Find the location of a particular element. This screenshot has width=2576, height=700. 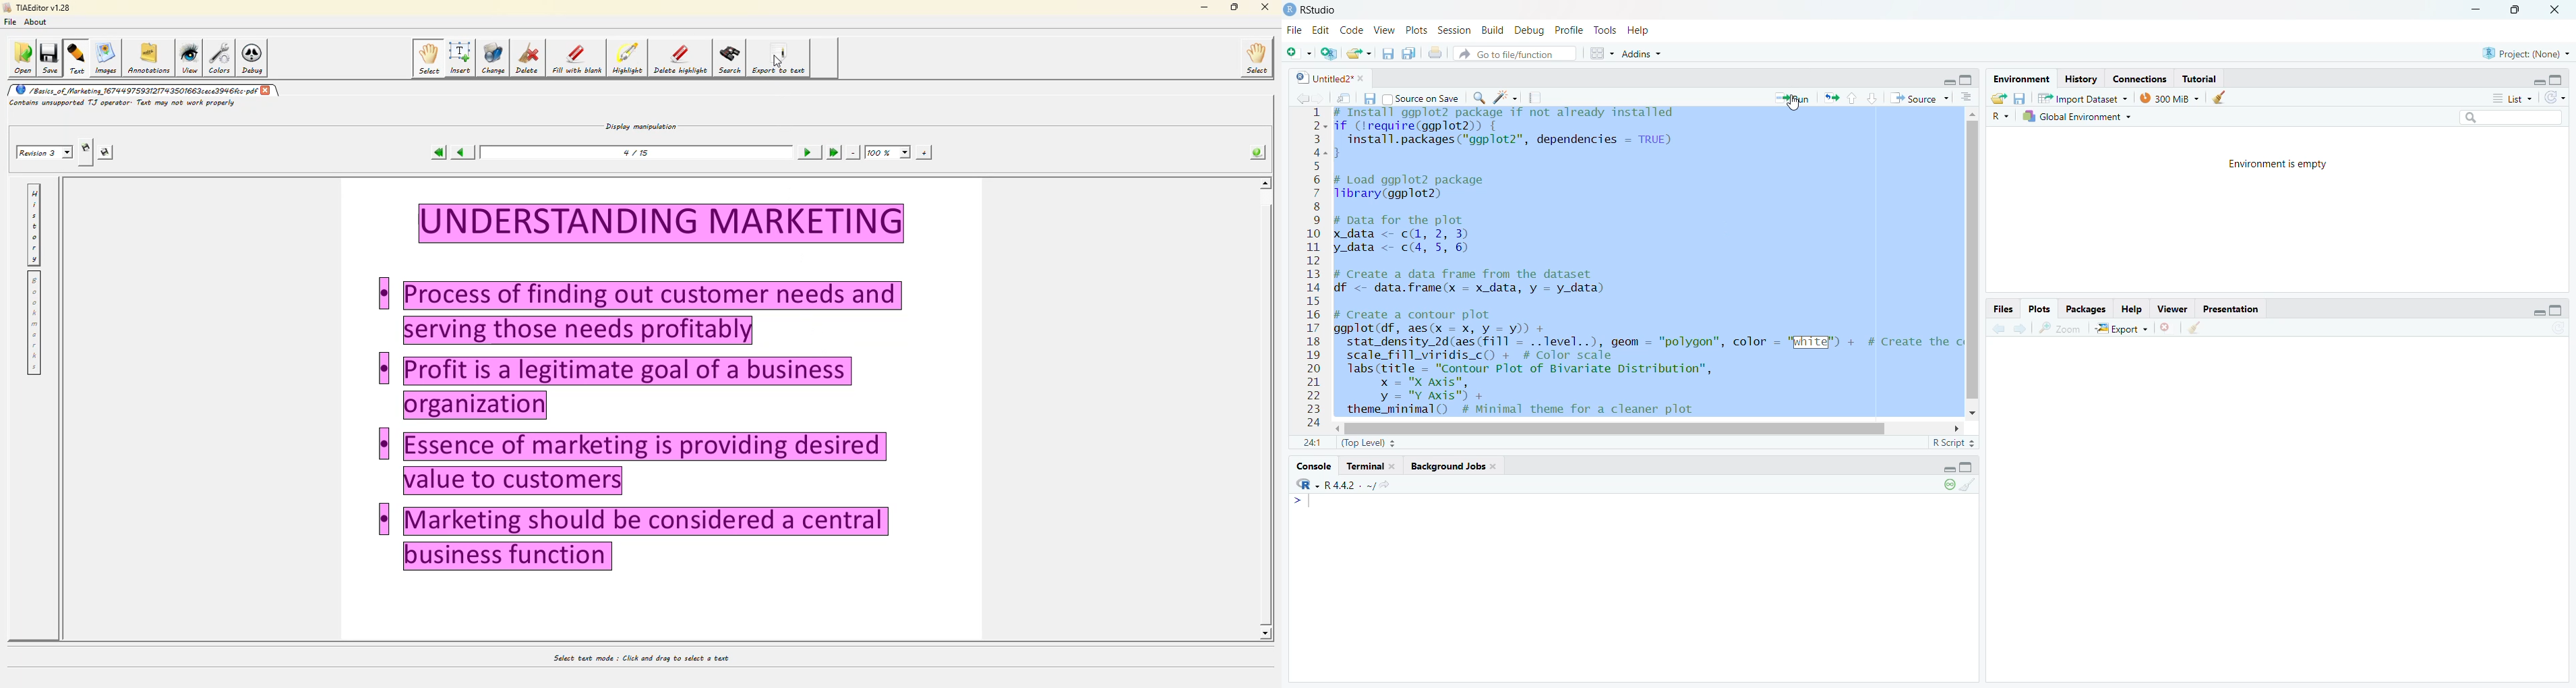

Environment is empty is located at coordinates (2273, 164).